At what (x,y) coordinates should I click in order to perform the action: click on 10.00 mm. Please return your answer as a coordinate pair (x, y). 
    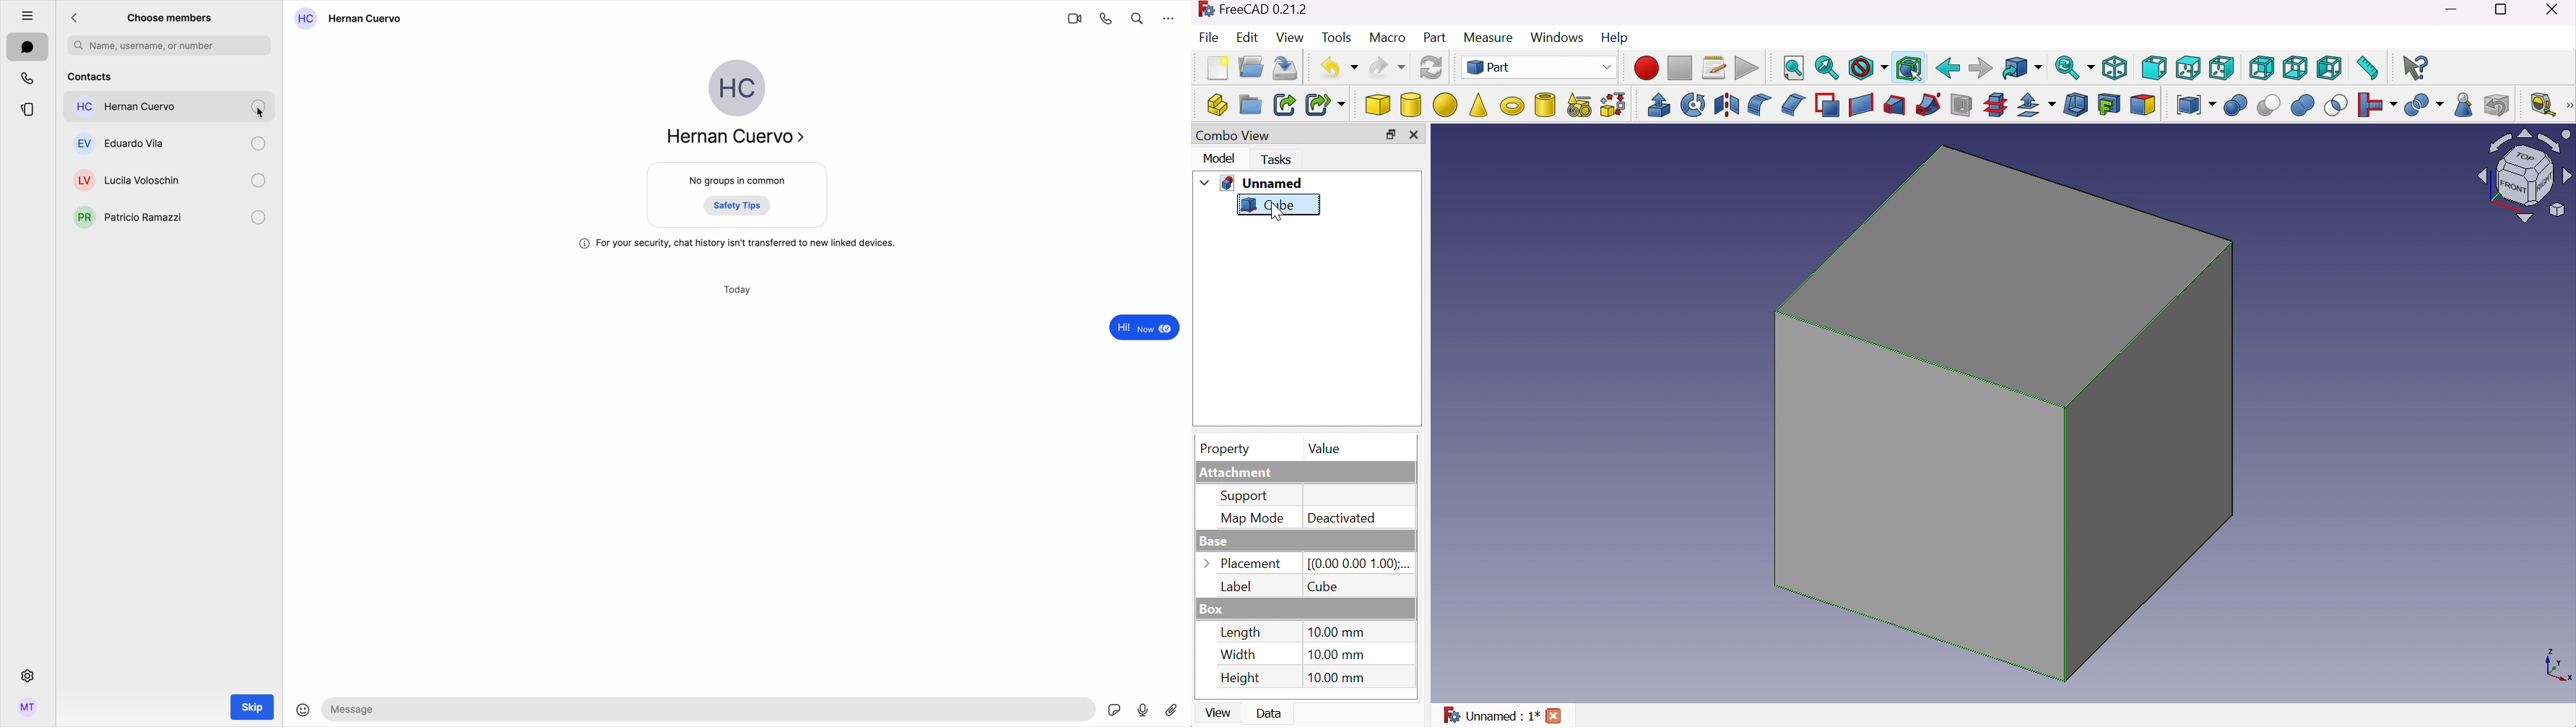
    Looking at the image, I should click on (1335, 655).